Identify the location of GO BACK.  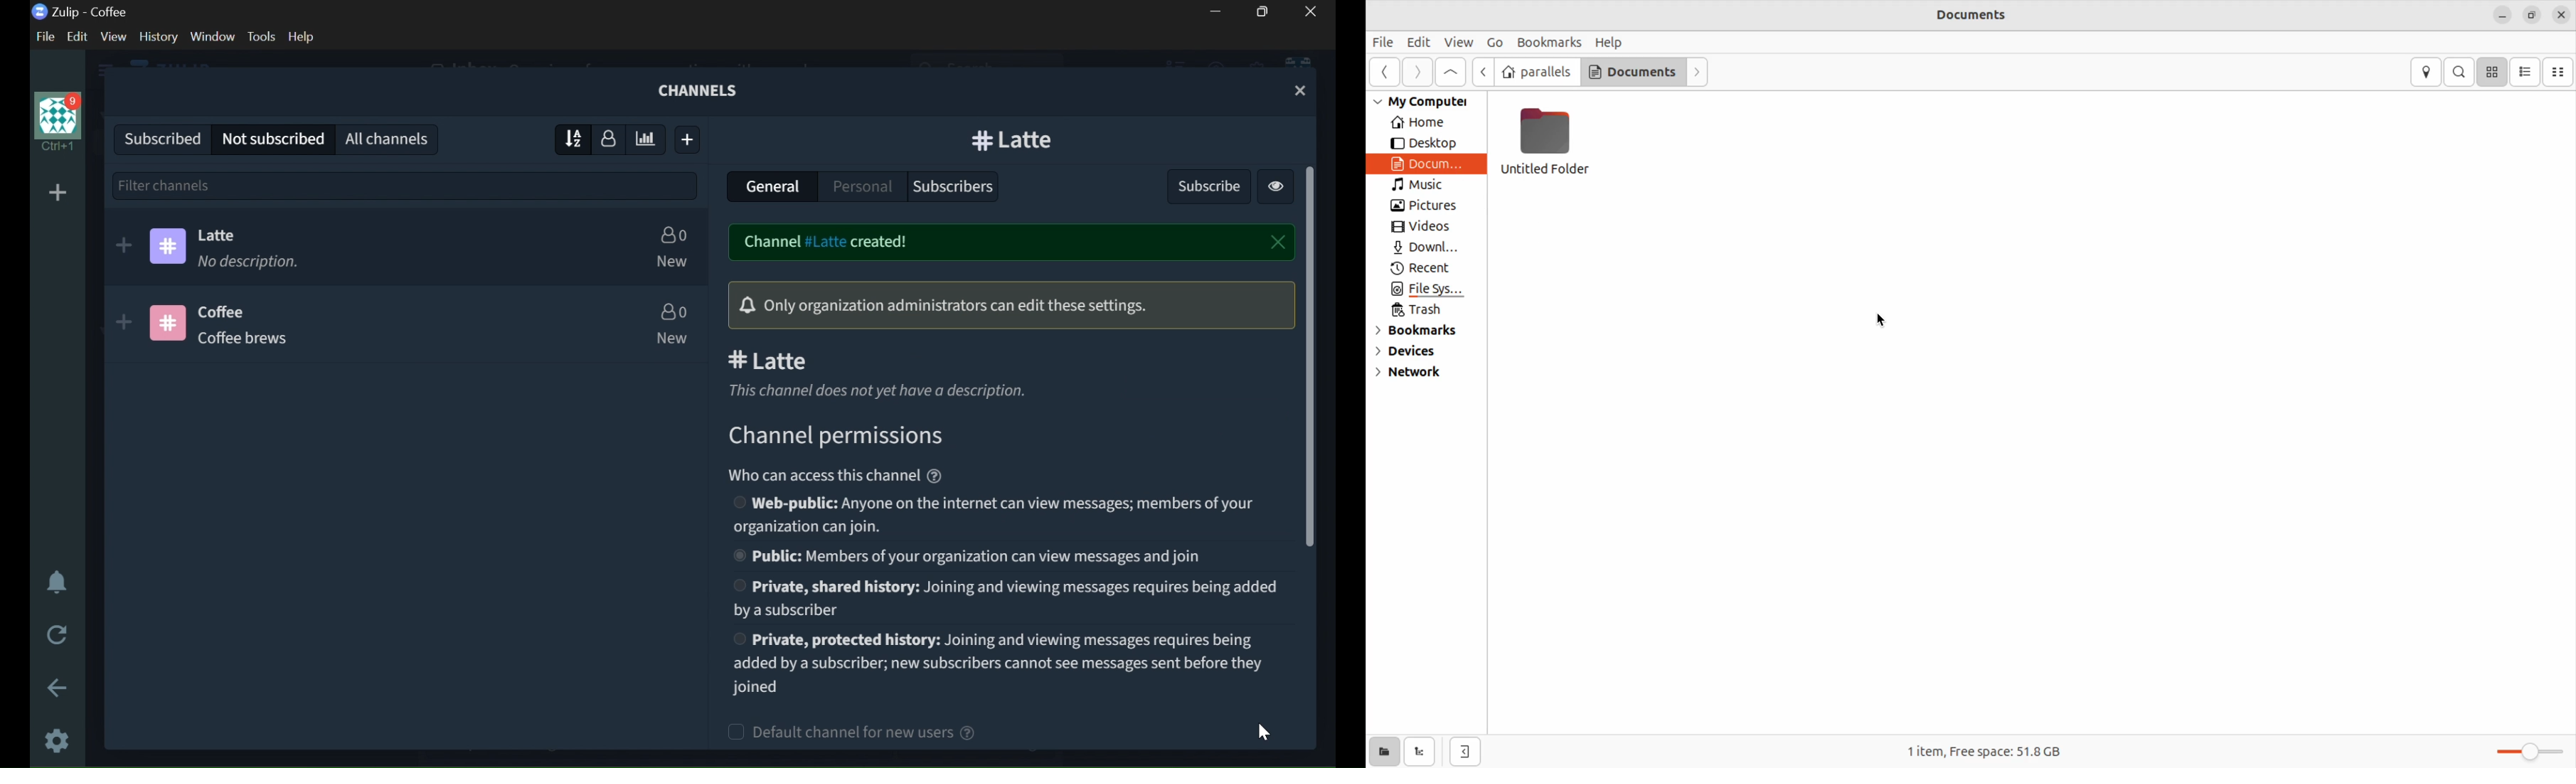
(59, 688).